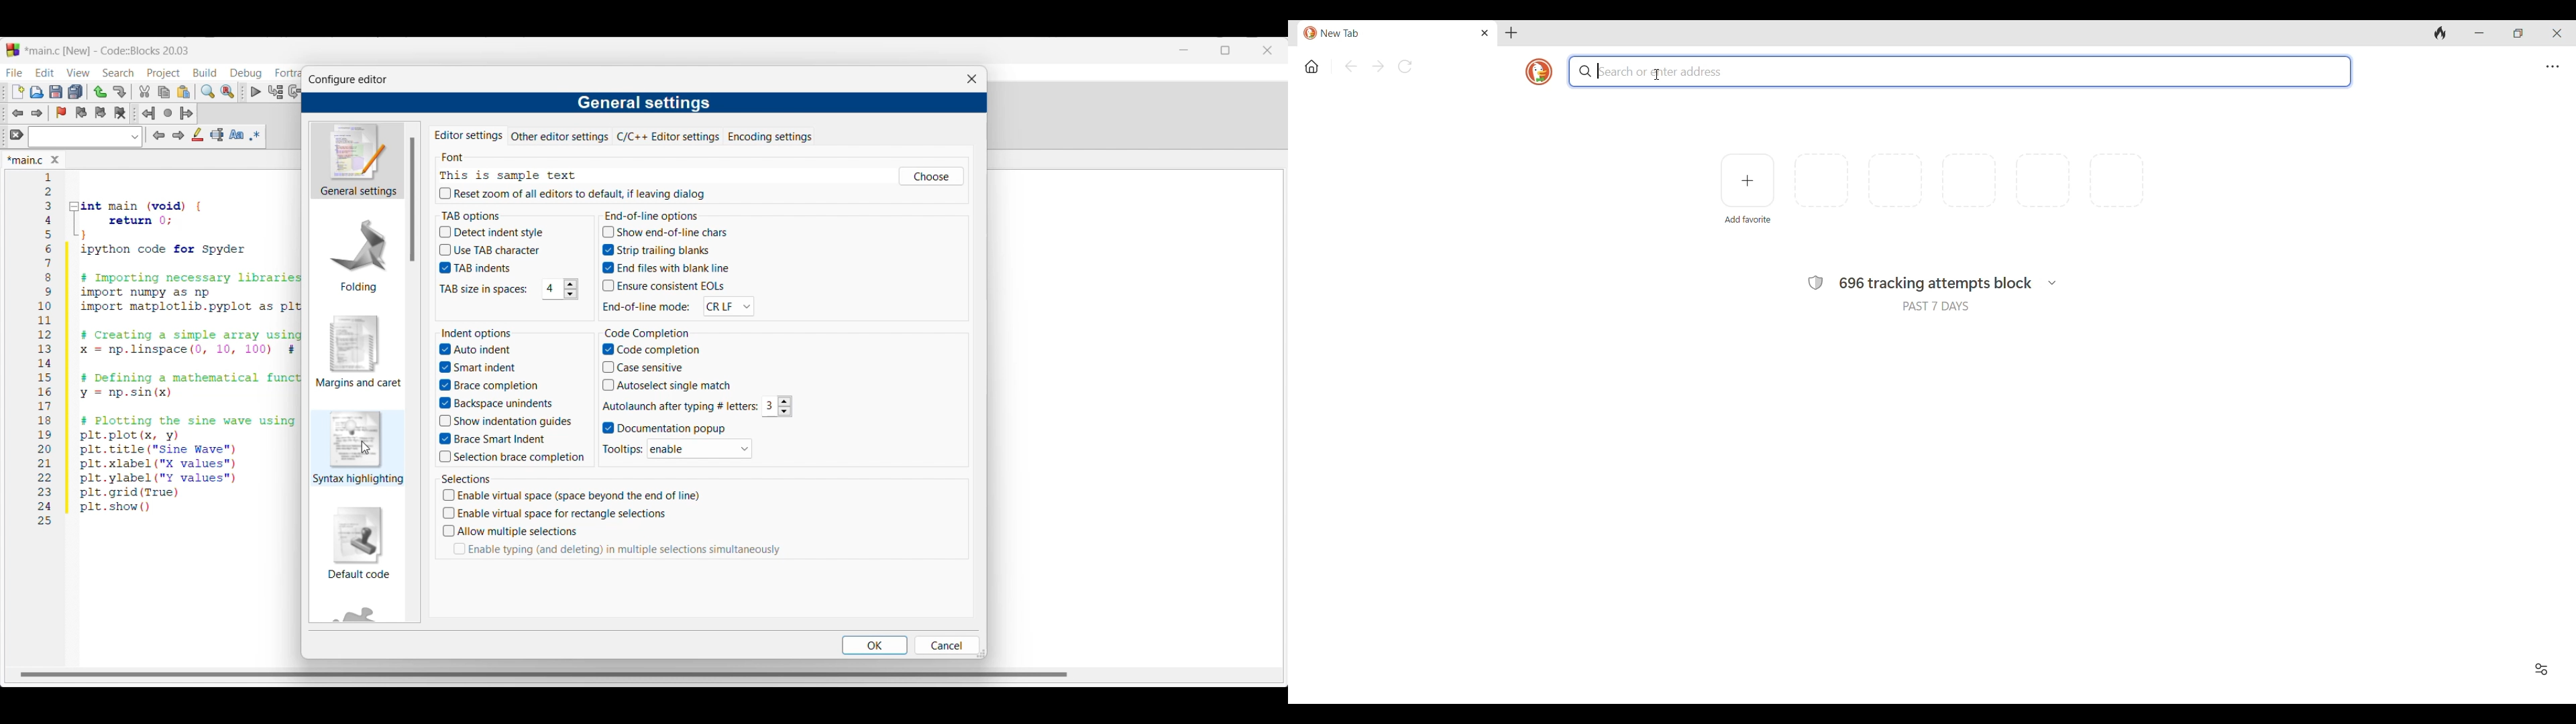 The width and height of the screenshot is (2576, 728). I want to click on Choose, so click(932, 176).